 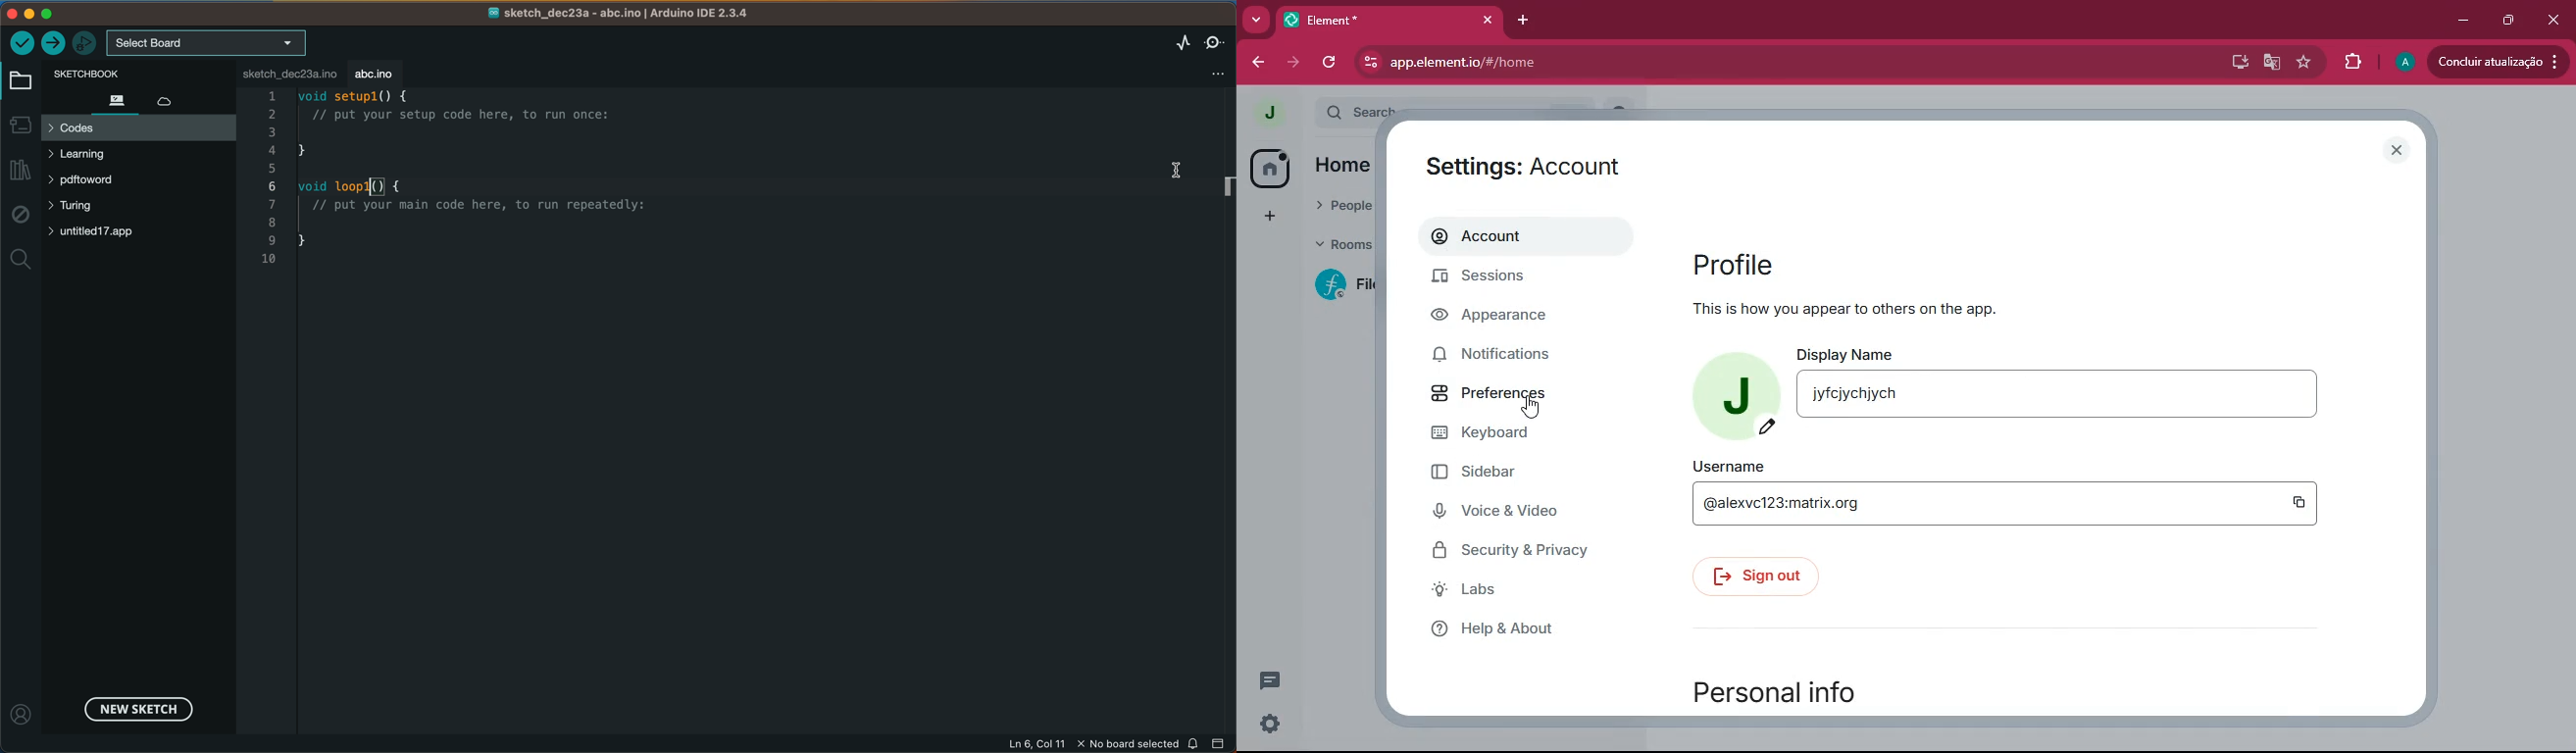 What do you see at coordinates (1507, 513) in the screenshot?
I see `voice` at bounding box center [1507, 513].